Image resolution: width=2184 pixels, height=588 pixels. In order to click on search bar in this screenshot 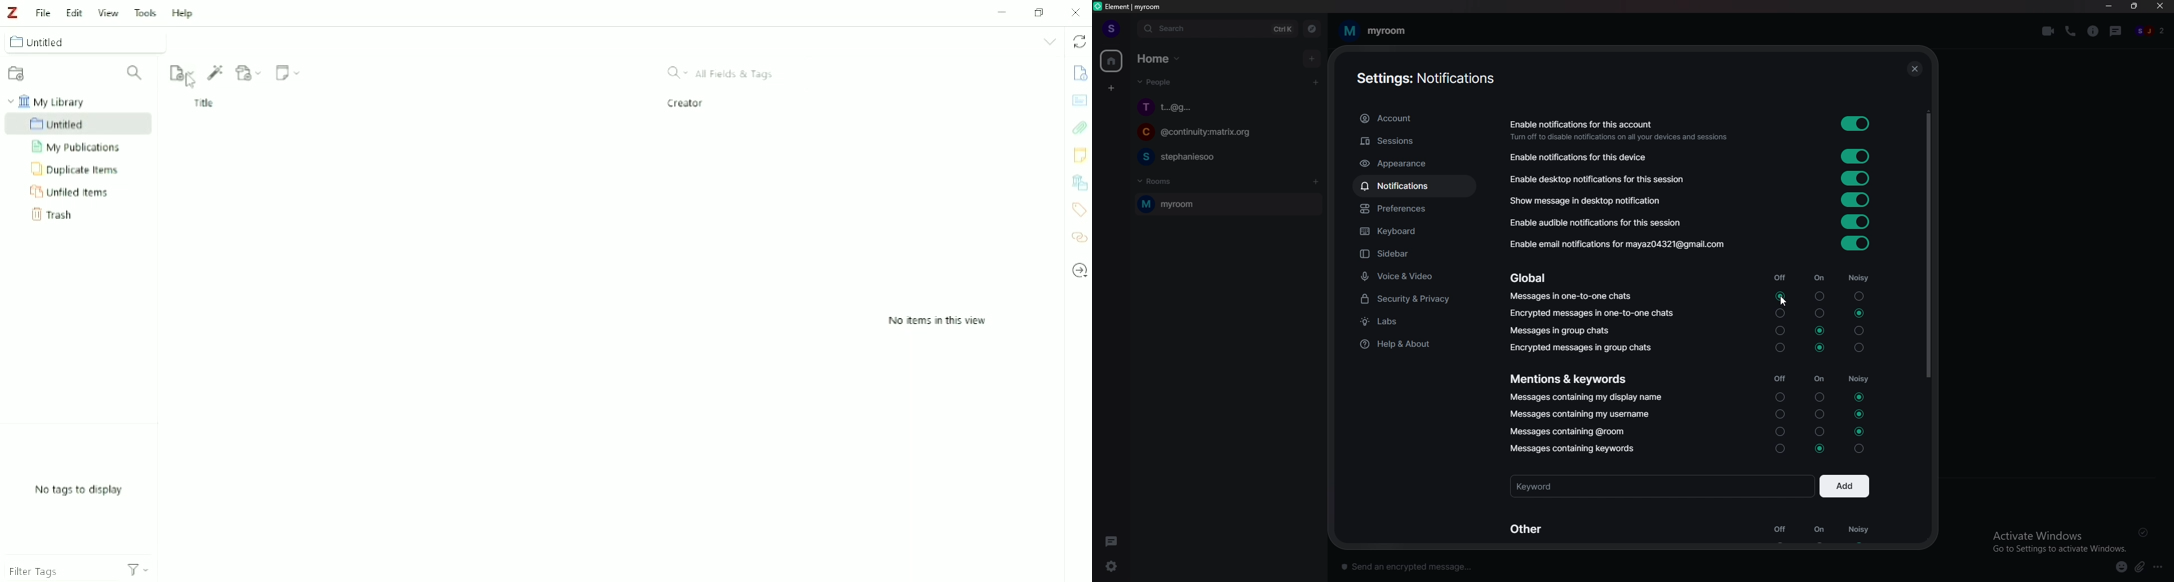, I will do `click(1218, 28)`.